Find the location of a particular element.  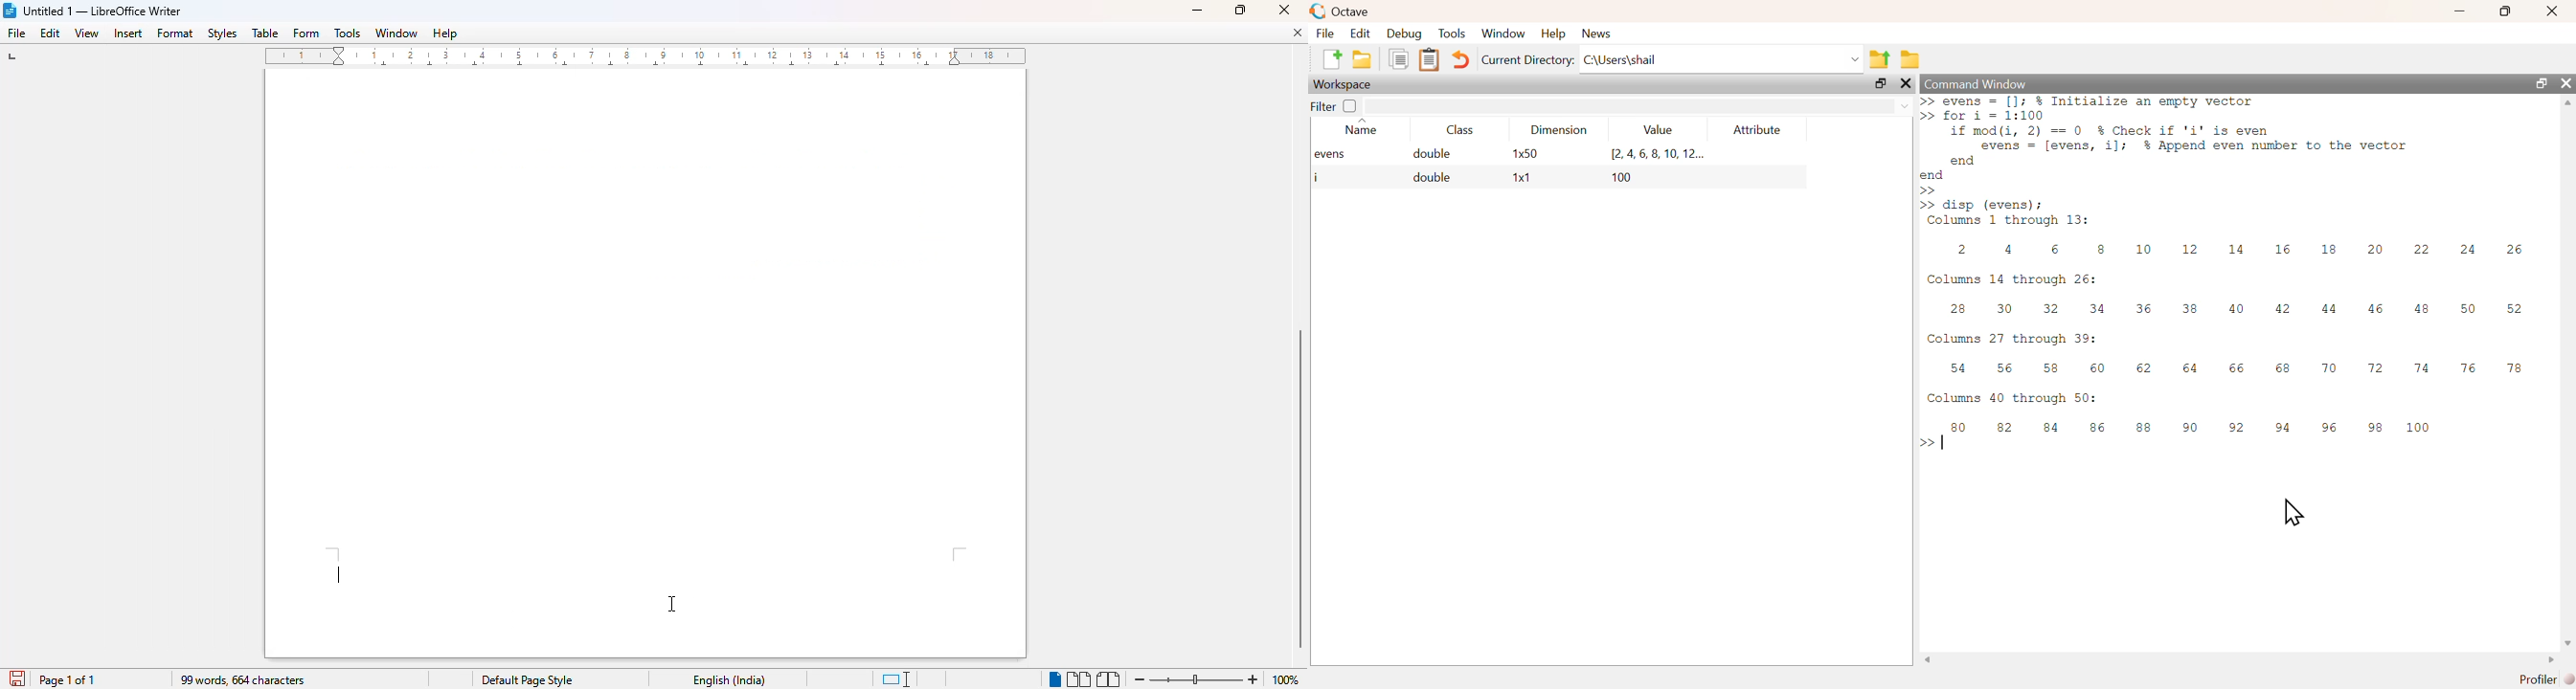

save document is located at coordinates (14, 677).